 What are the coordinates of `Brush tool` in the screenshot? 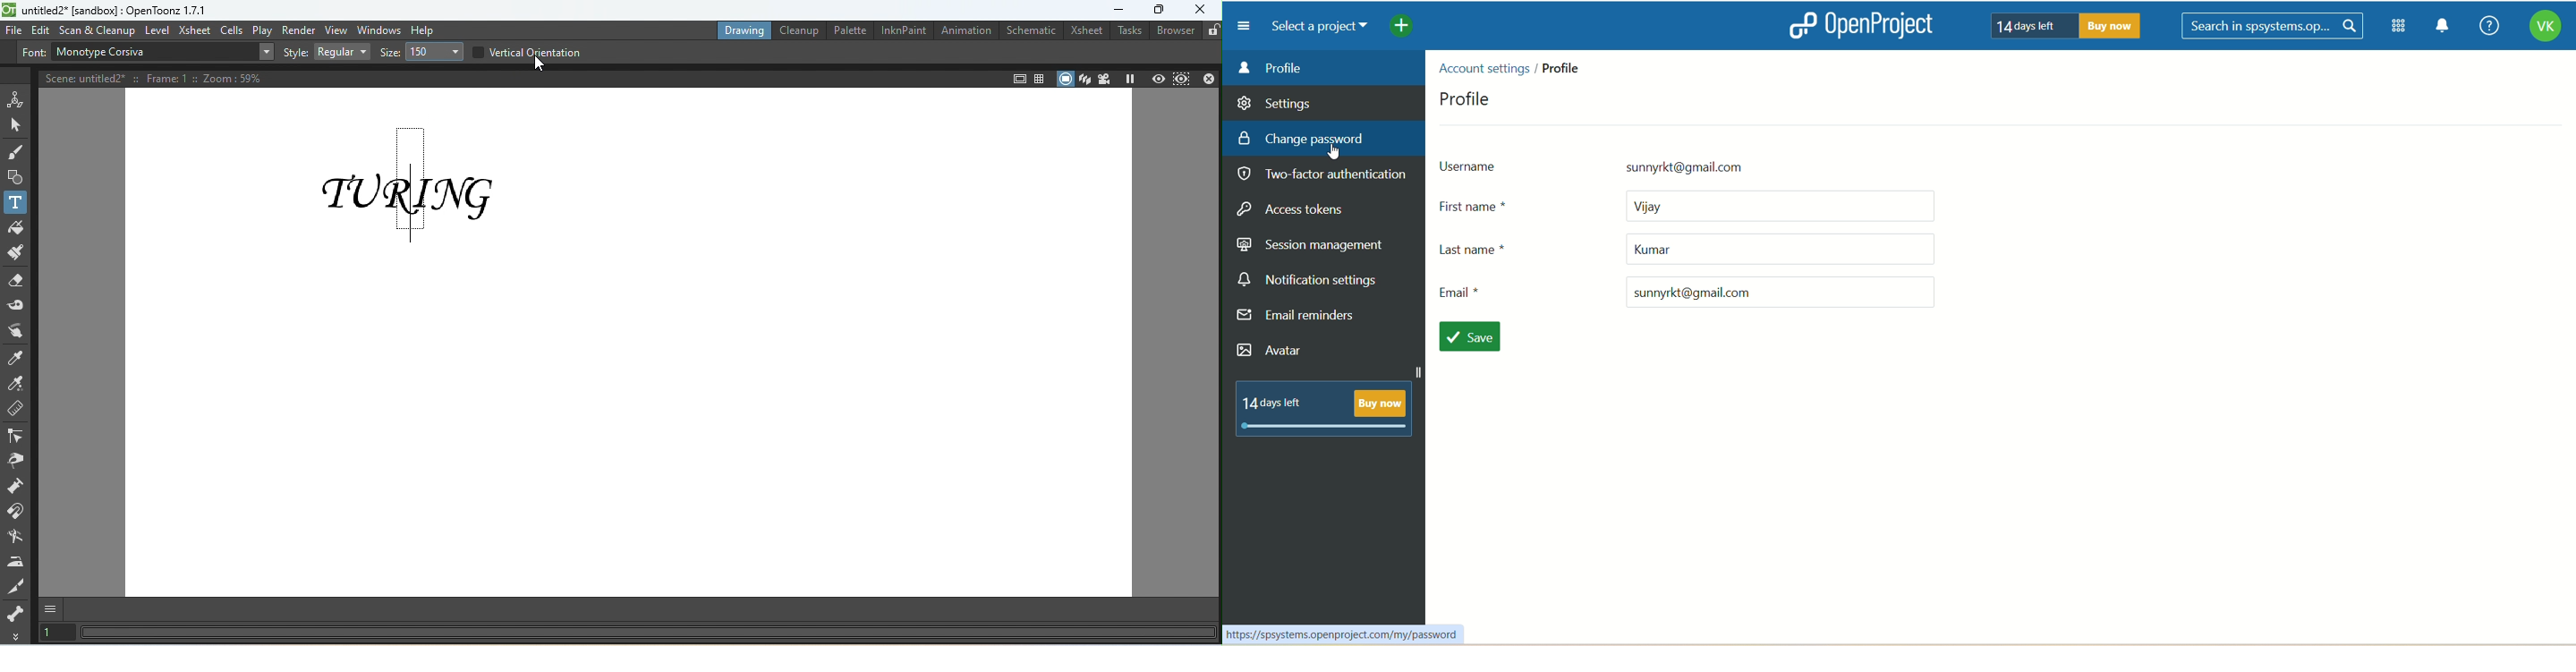 It's located at (18, 153).